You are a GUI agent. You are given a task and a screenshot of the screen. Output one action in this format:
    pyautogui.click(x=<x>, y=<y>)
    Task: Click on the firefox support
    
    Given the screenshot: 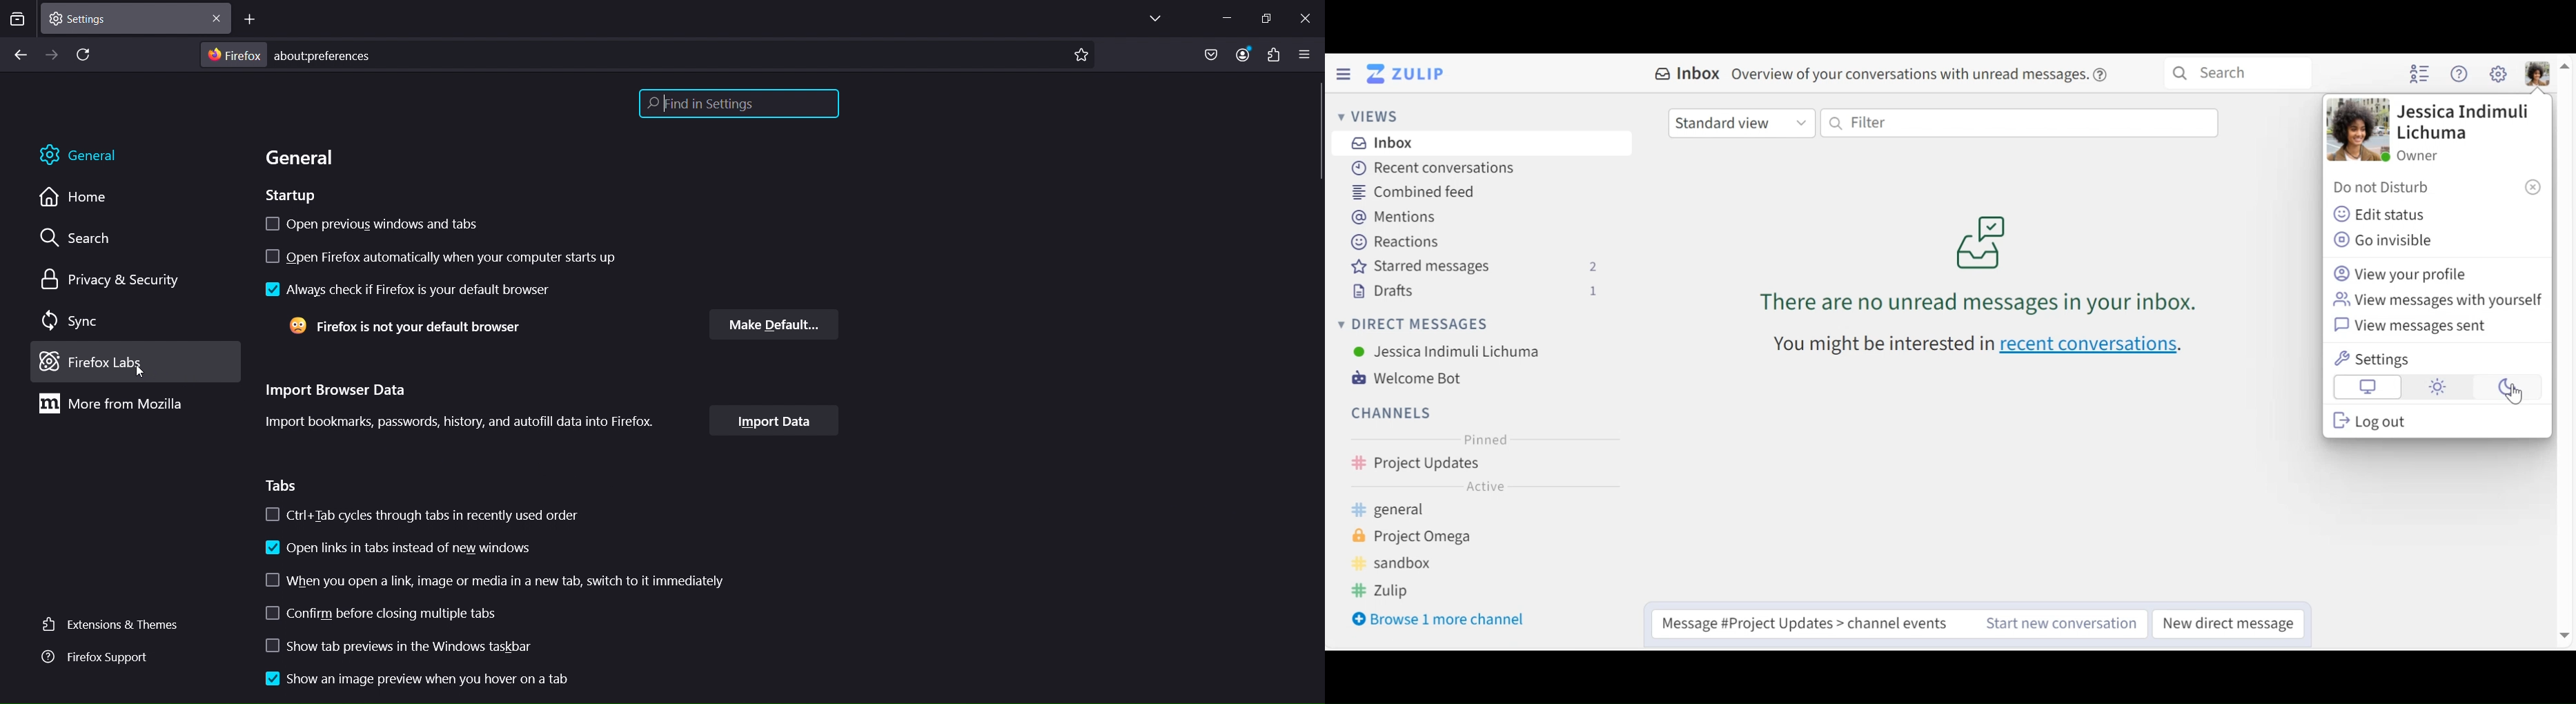 What is the action you would take?
    pyautogui.click(x=93, y=659)
    